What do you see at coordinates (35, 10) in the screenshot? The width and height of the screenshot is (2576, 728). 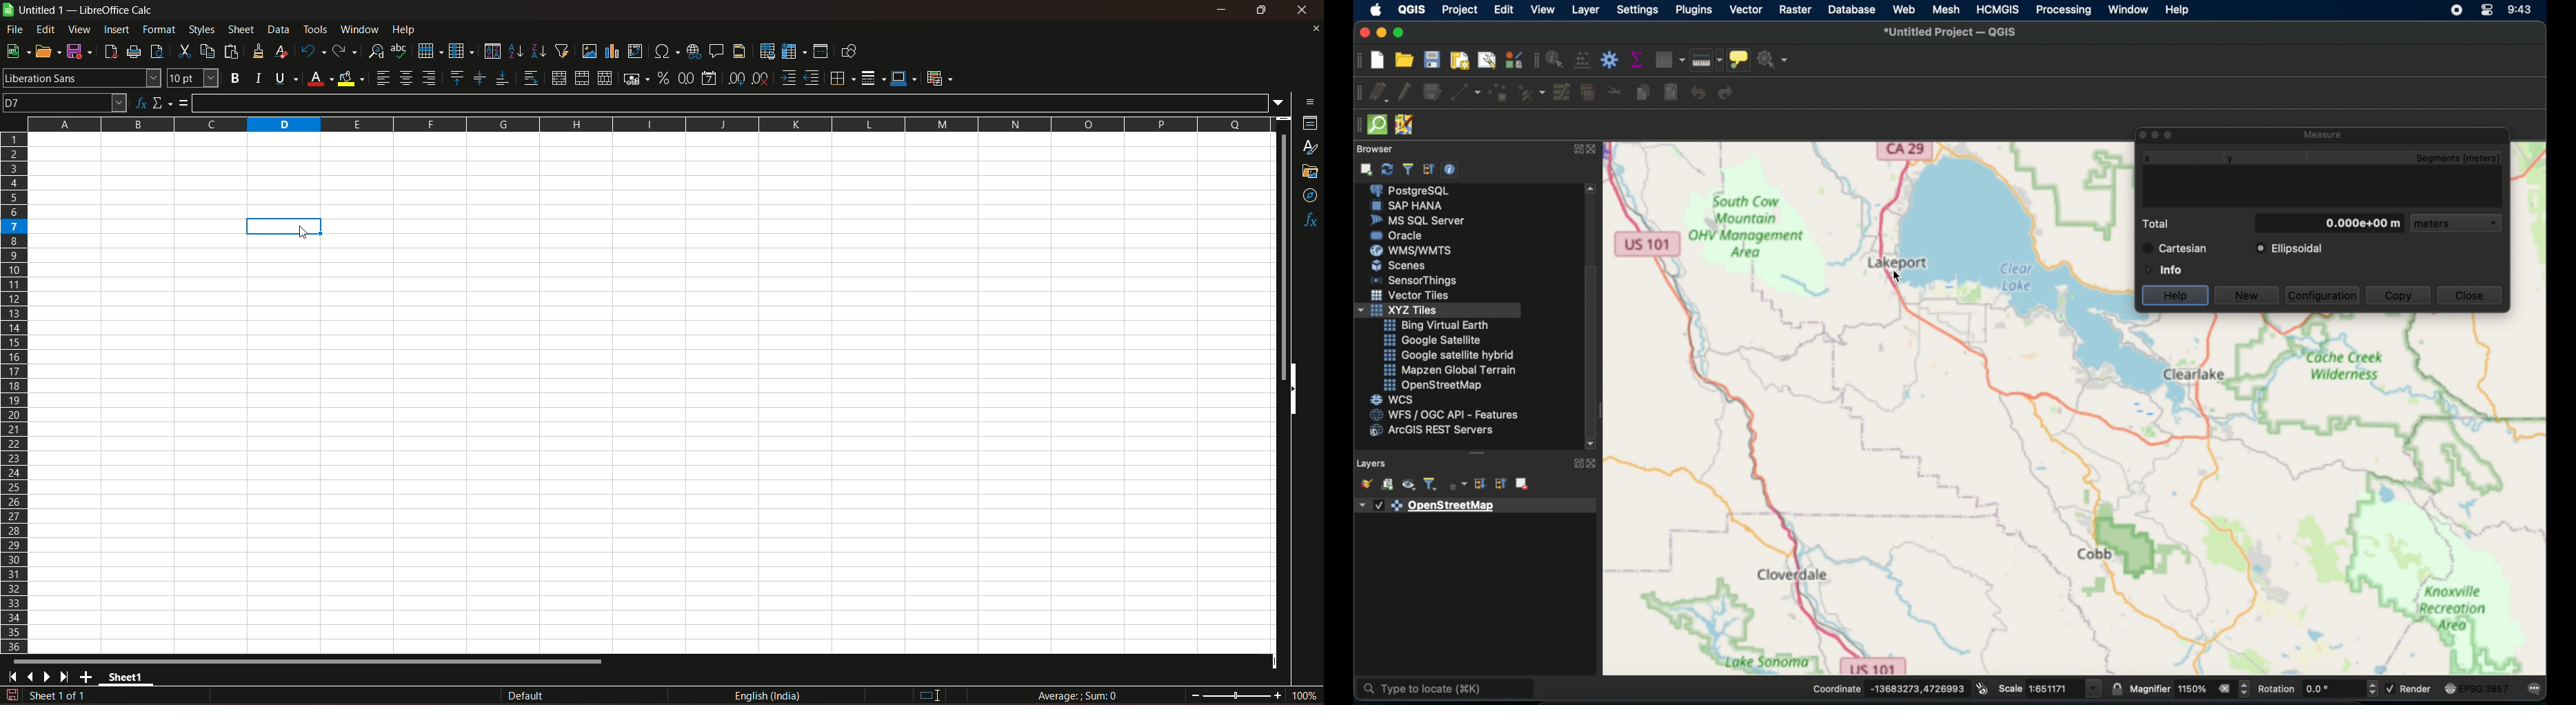 I see `sheet name` at bounding box center [35, 10].